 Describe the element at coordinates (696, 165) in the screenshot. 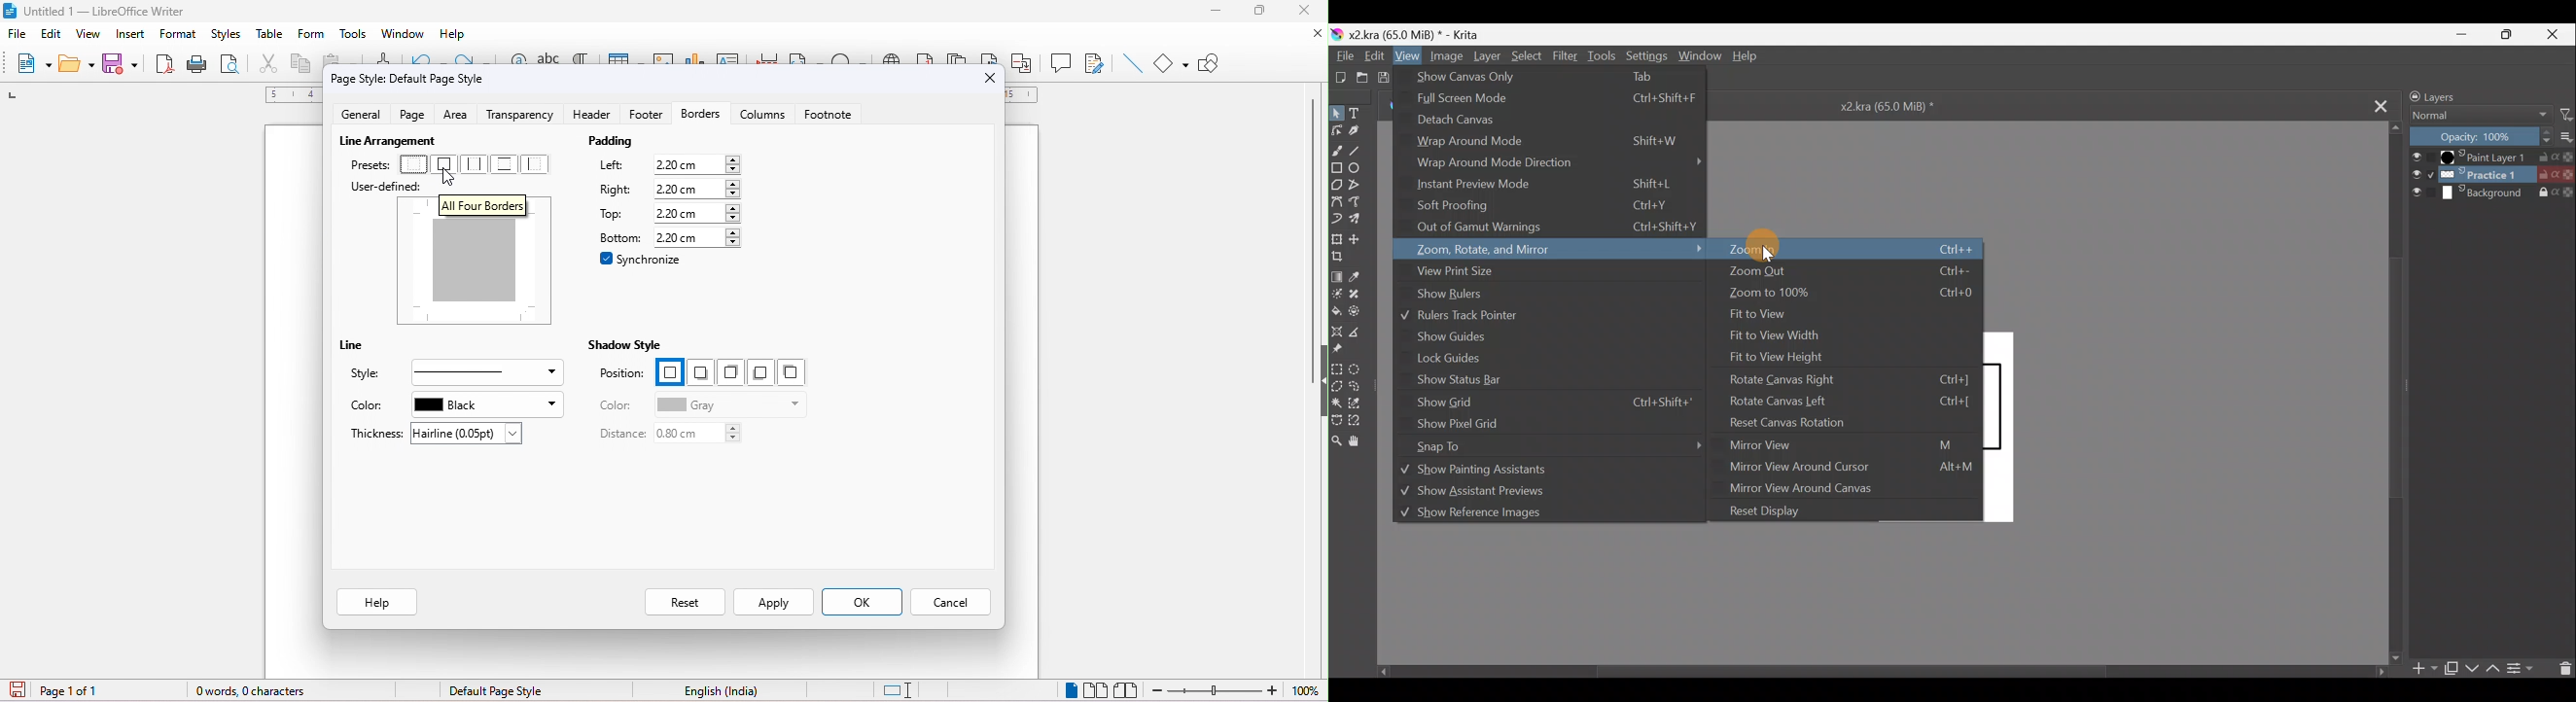

I see `2.20 cm` at that location.